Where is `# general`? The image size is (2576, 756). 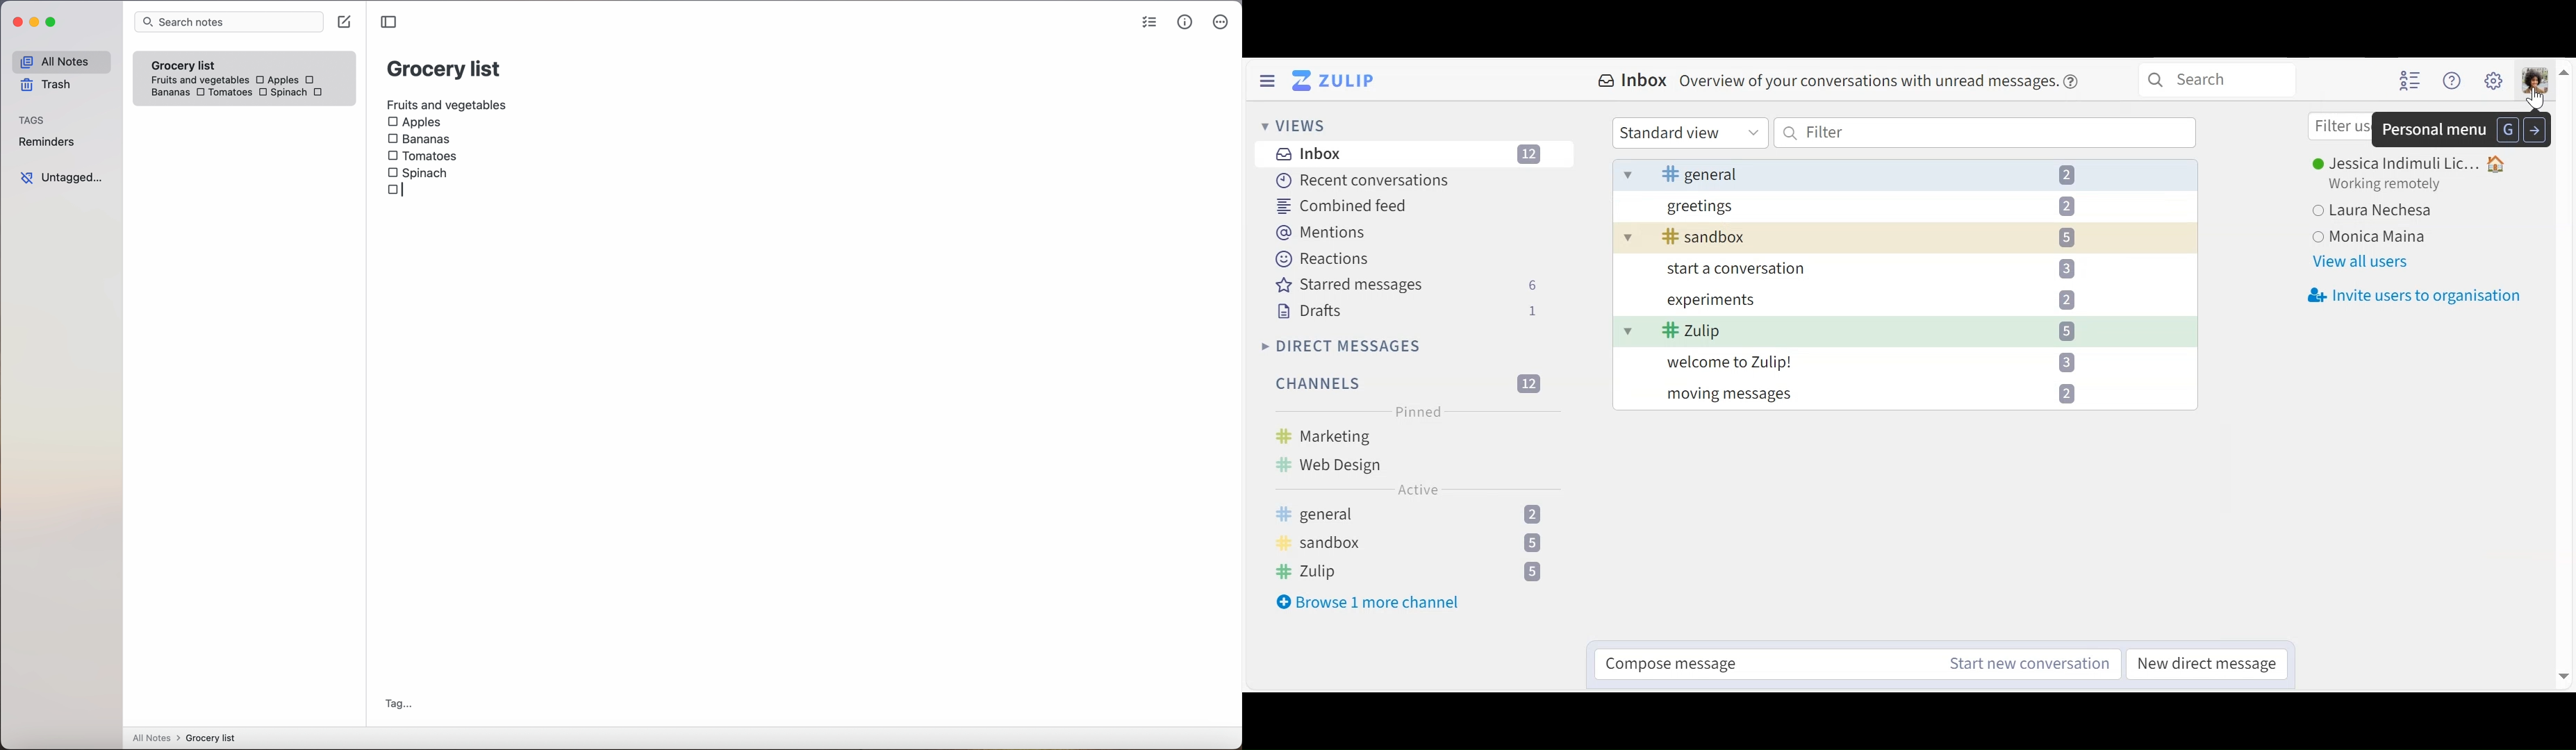
# general is located at coordinates (1695, 173).